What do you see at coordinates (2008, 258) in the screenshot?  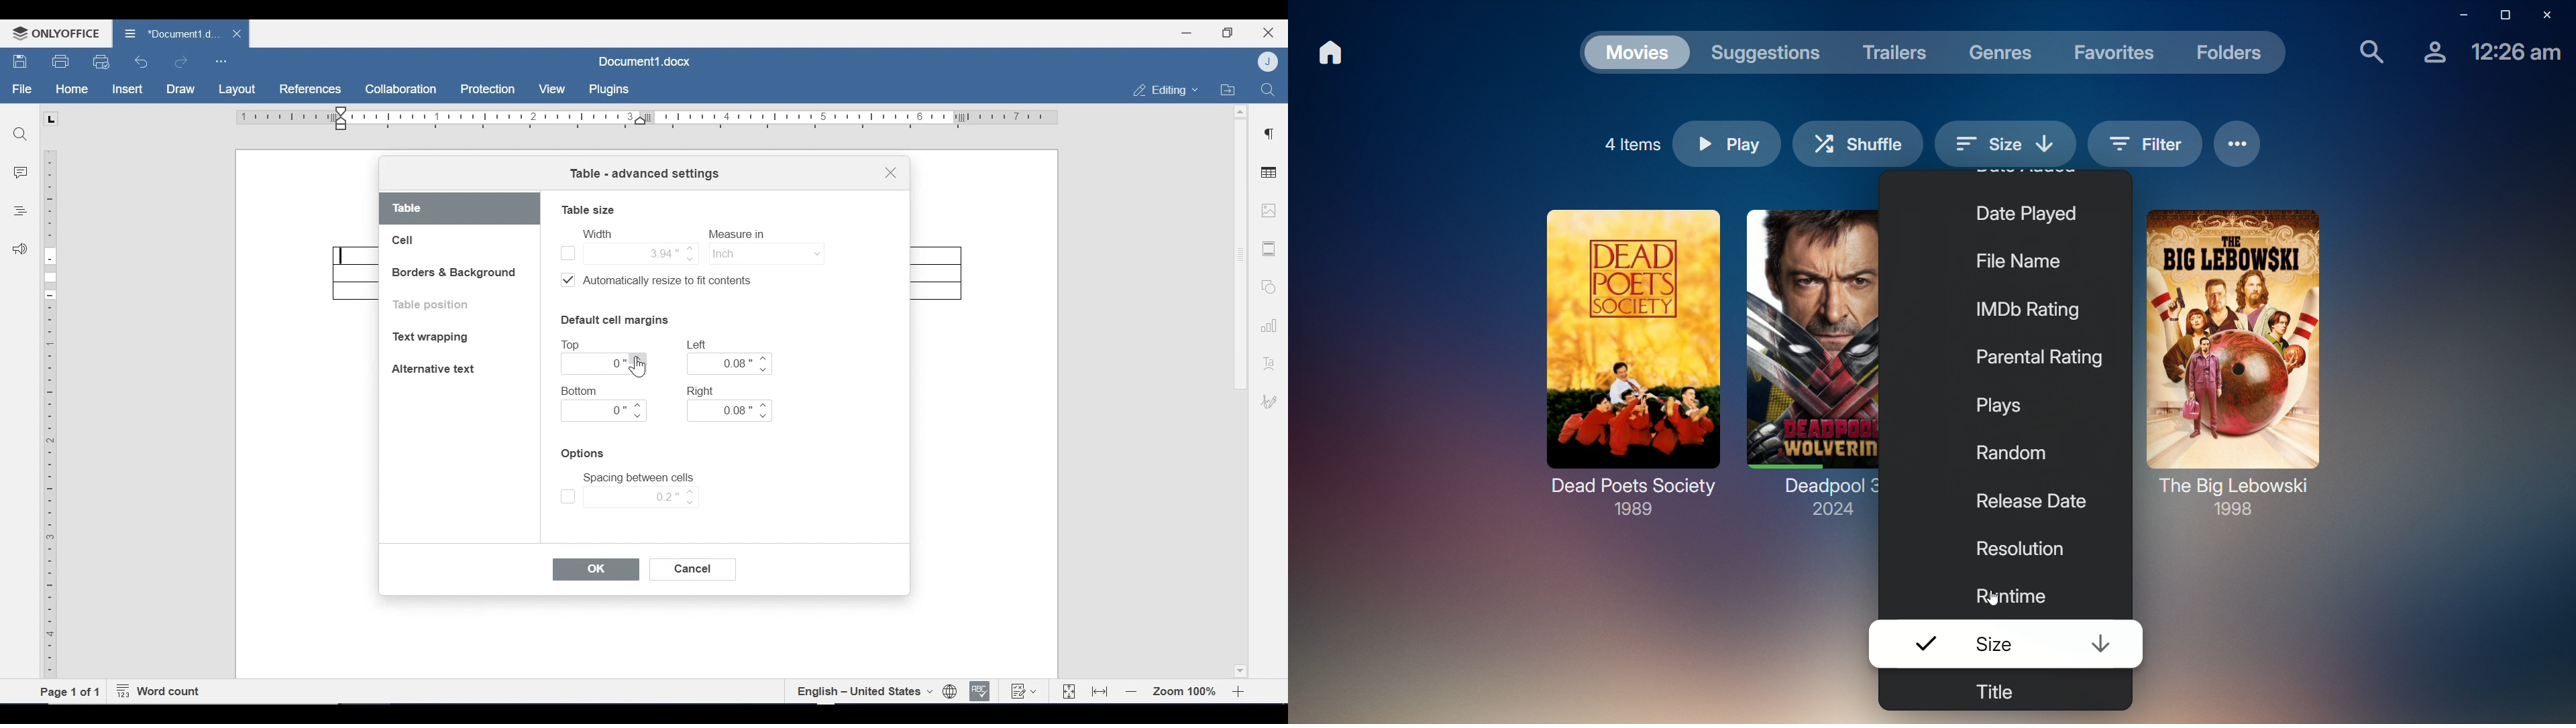 I see `File Name` at bounding box center [2008, 258].